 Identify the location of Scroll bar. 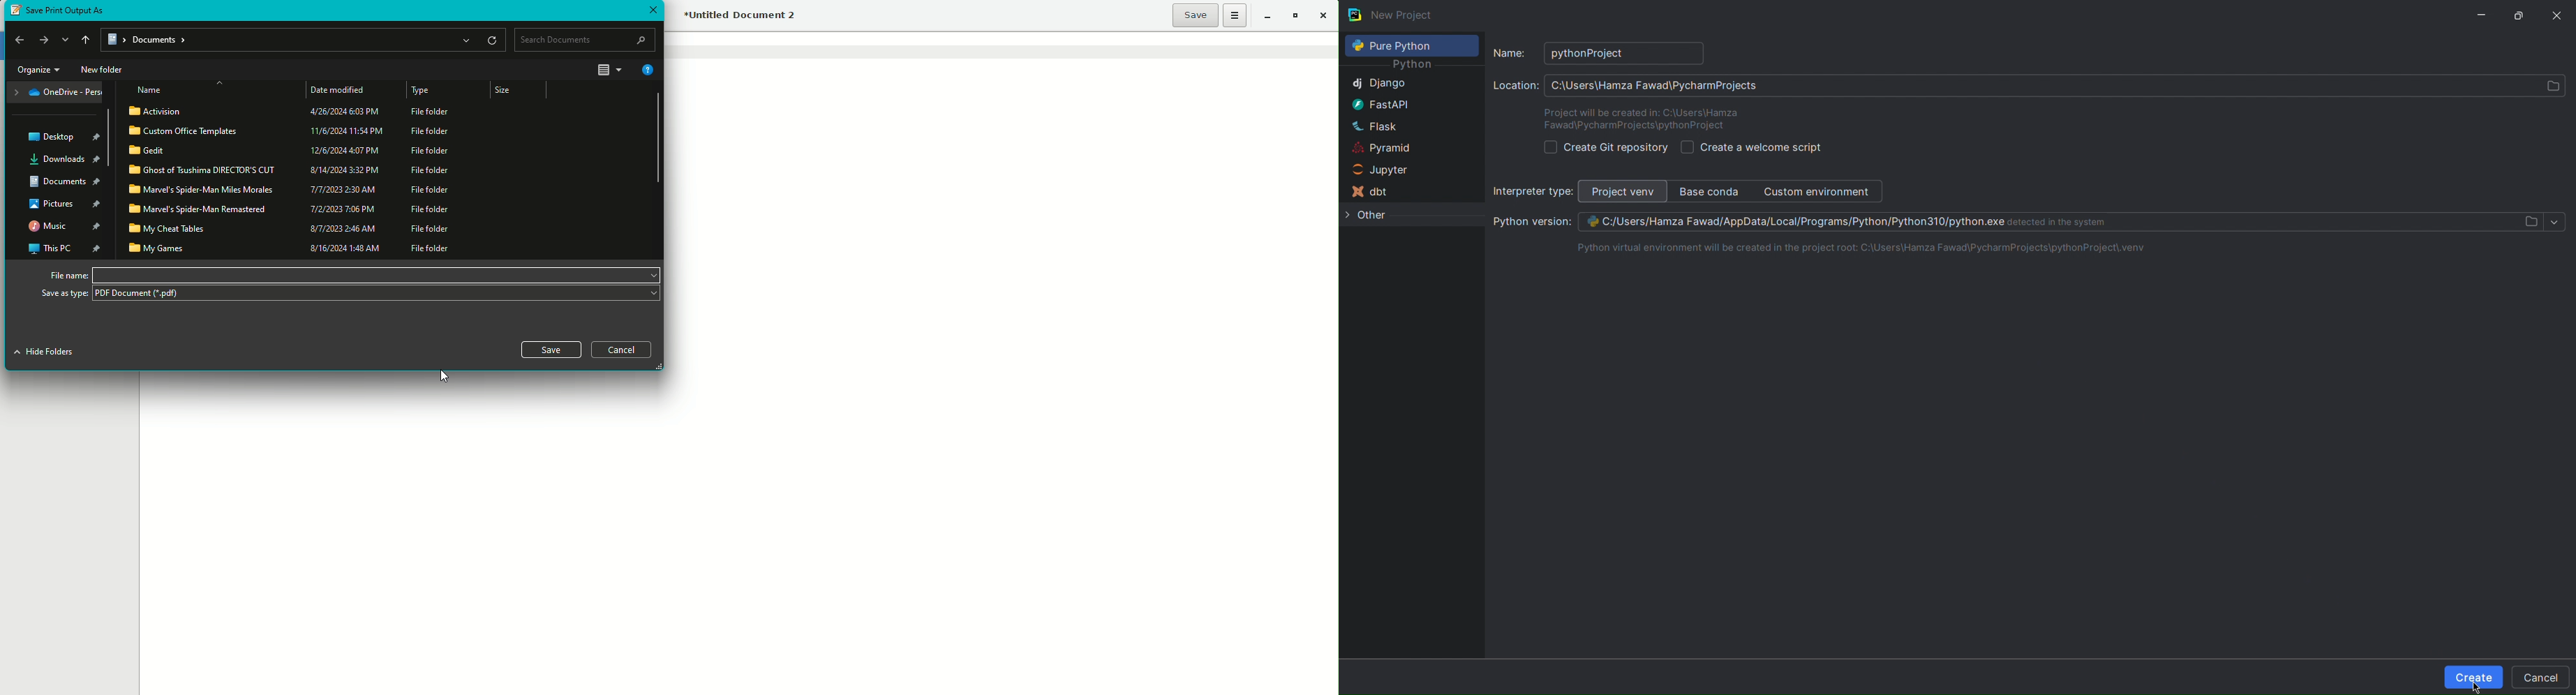
(655, 137).